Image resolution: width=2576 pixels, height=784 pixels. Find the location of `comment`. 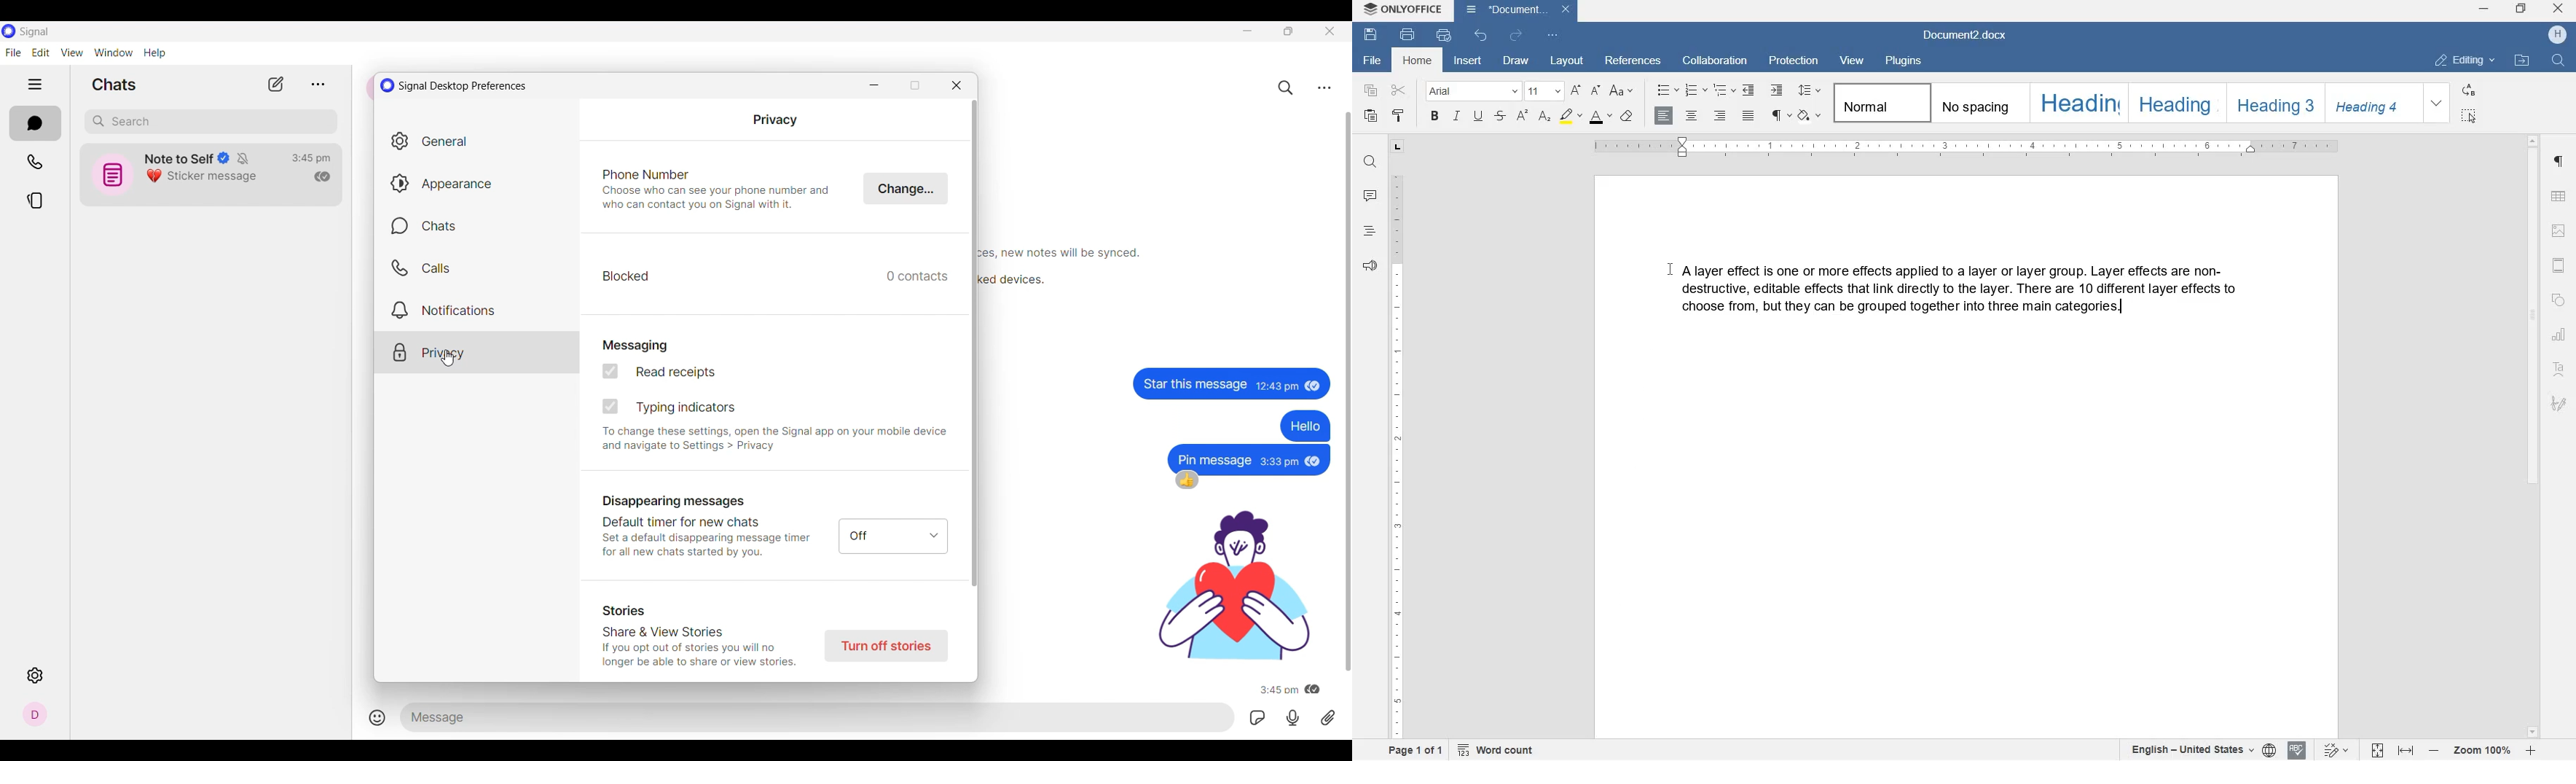

comment is located at coordinates (1371, 195).